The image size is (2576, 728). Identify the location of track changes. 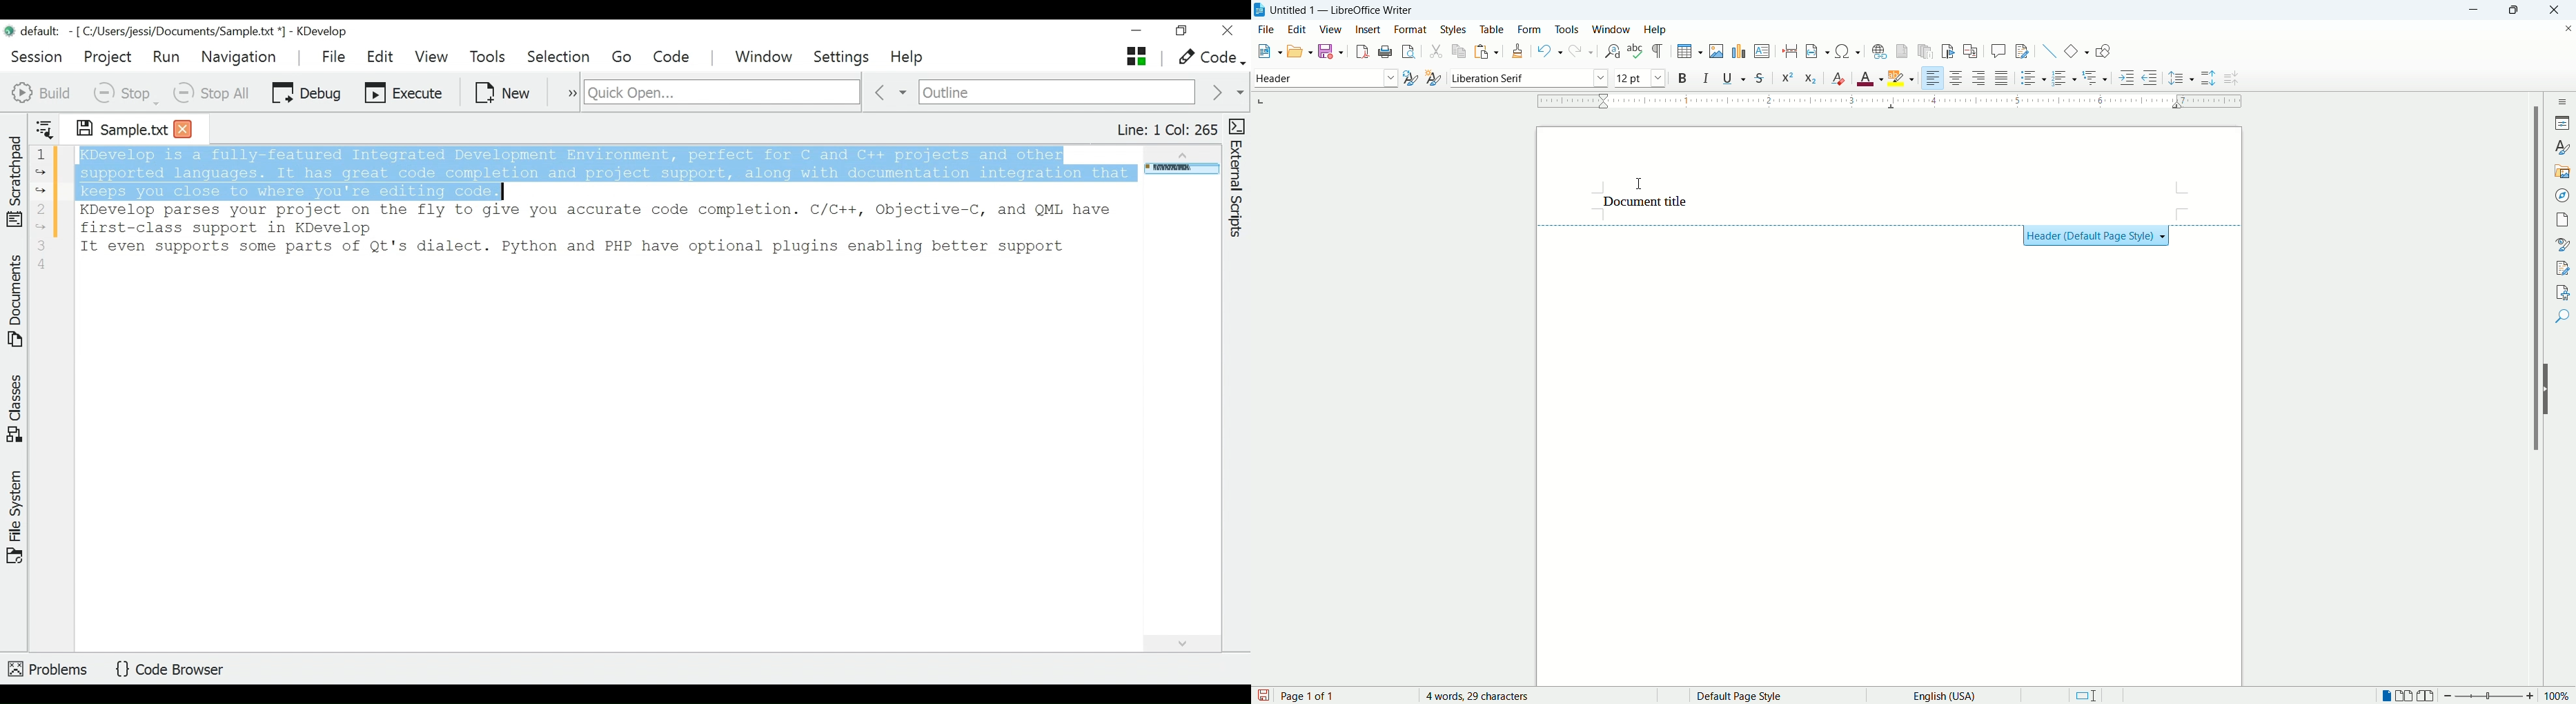
(2021, 52).